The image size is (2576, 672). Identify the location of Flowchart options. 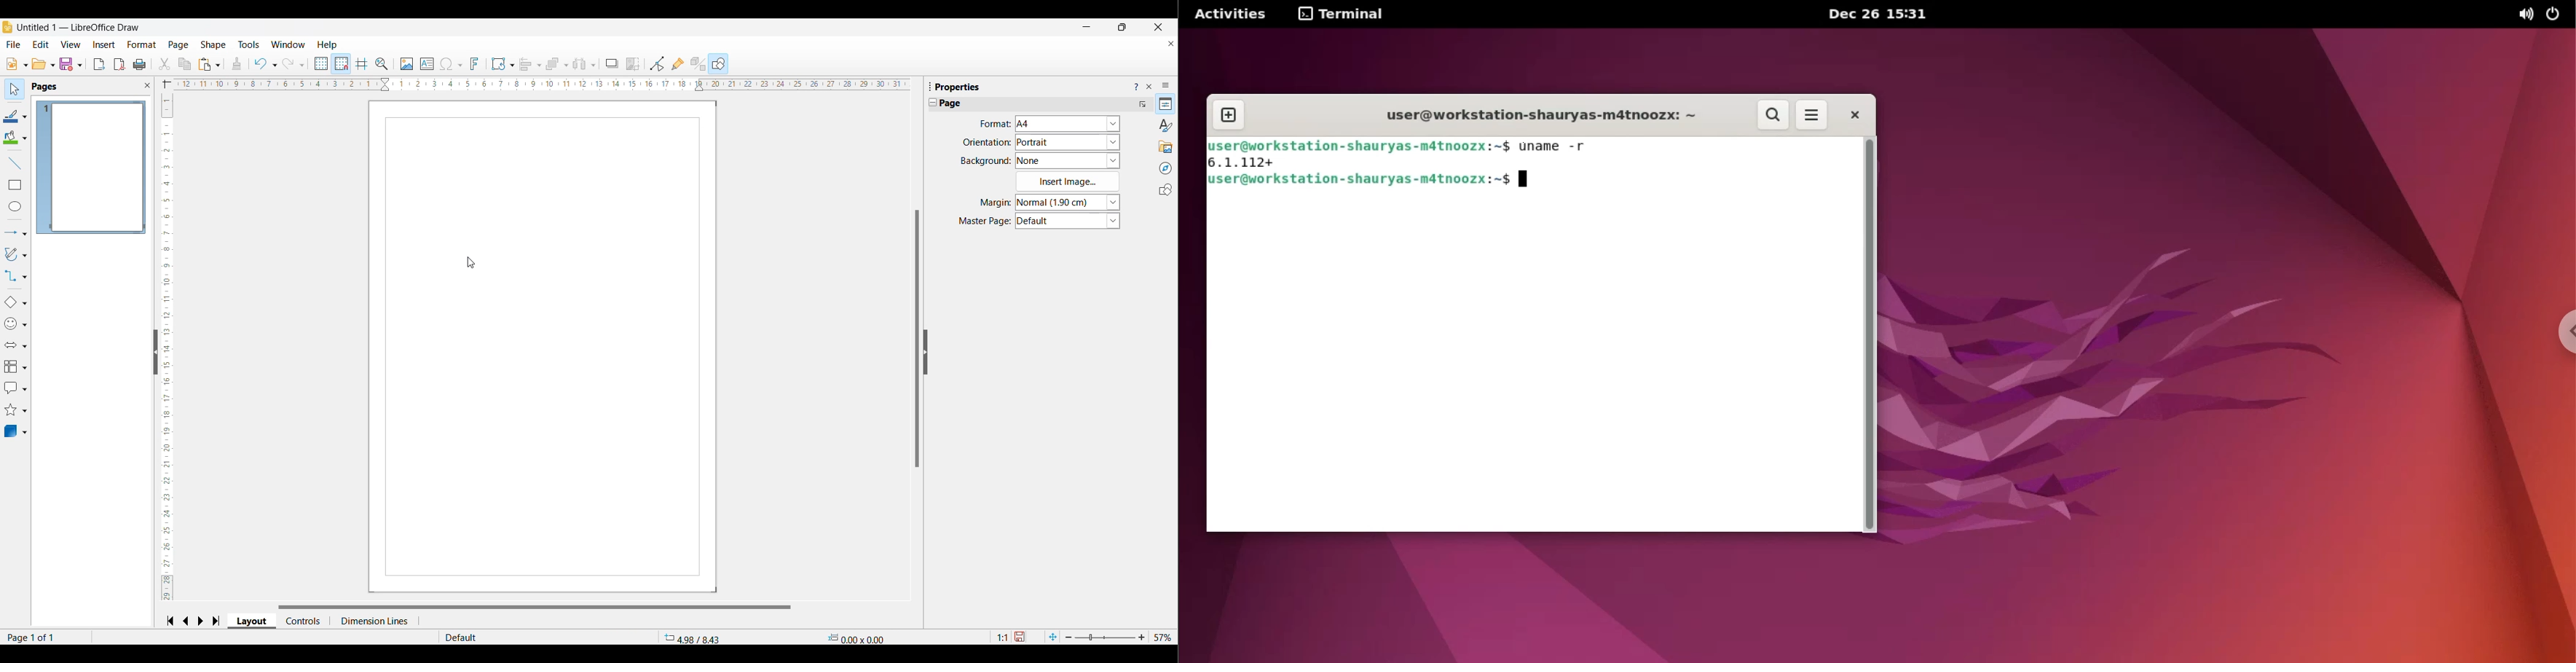
(16, 366).